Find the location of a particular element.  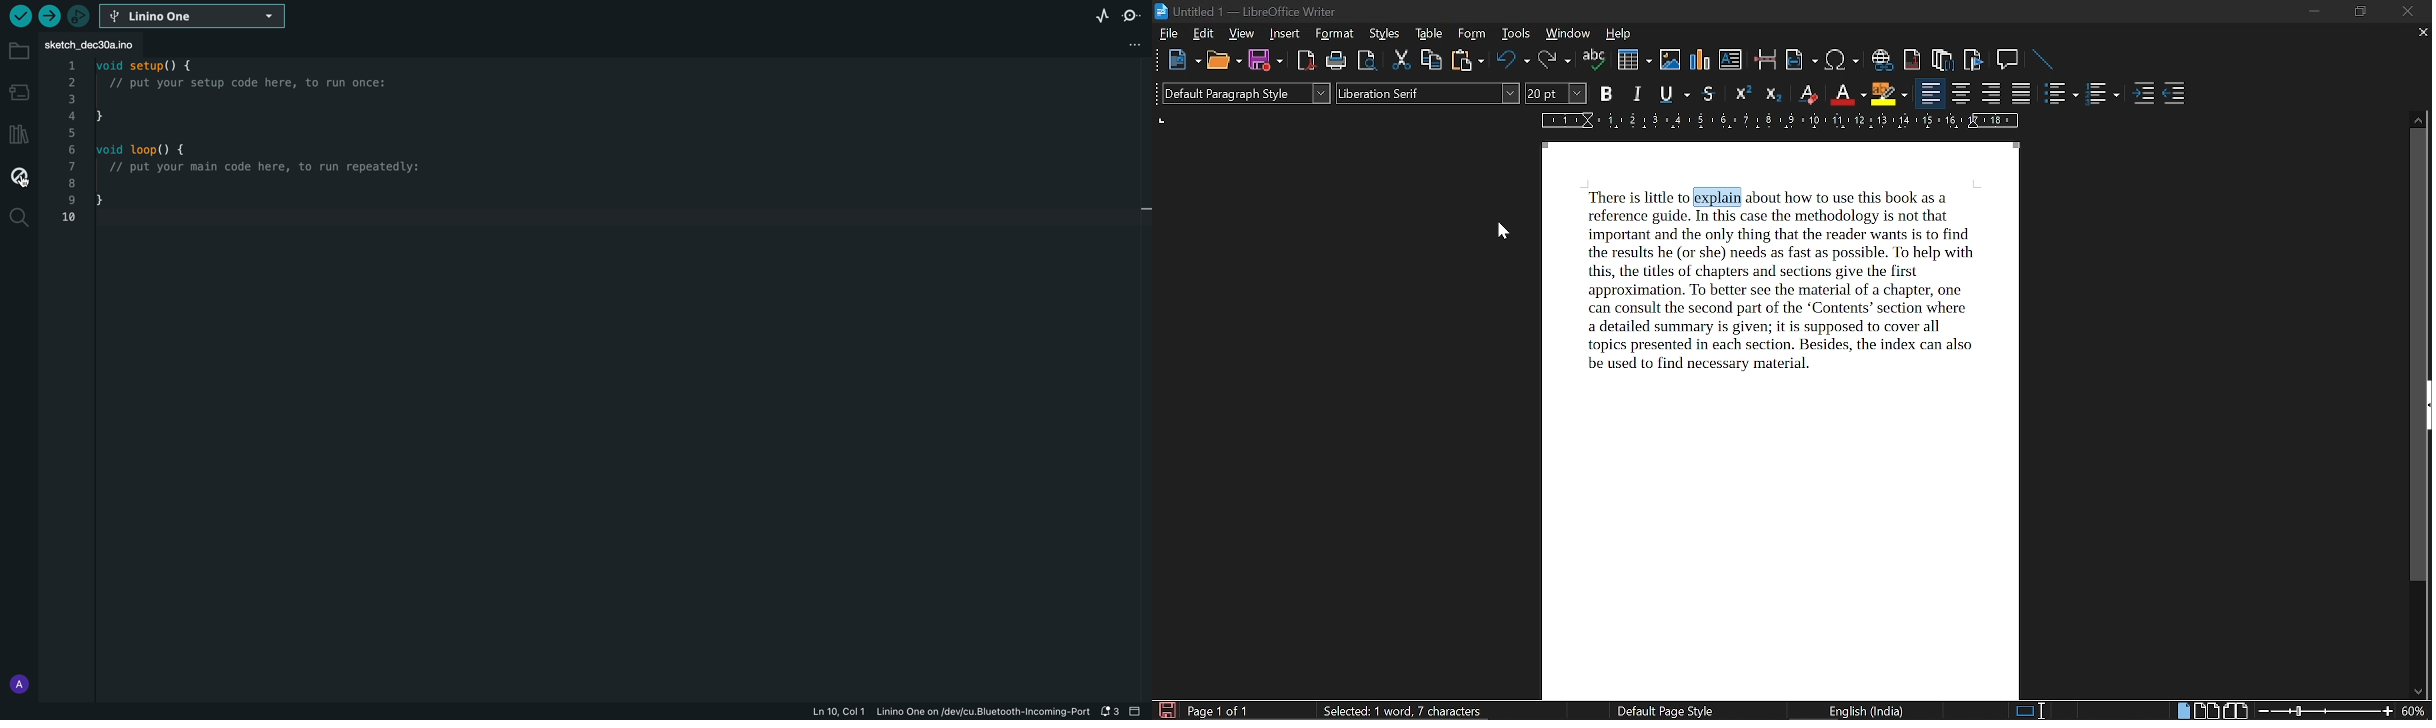

close tab is located at coordinates (2421, 34).